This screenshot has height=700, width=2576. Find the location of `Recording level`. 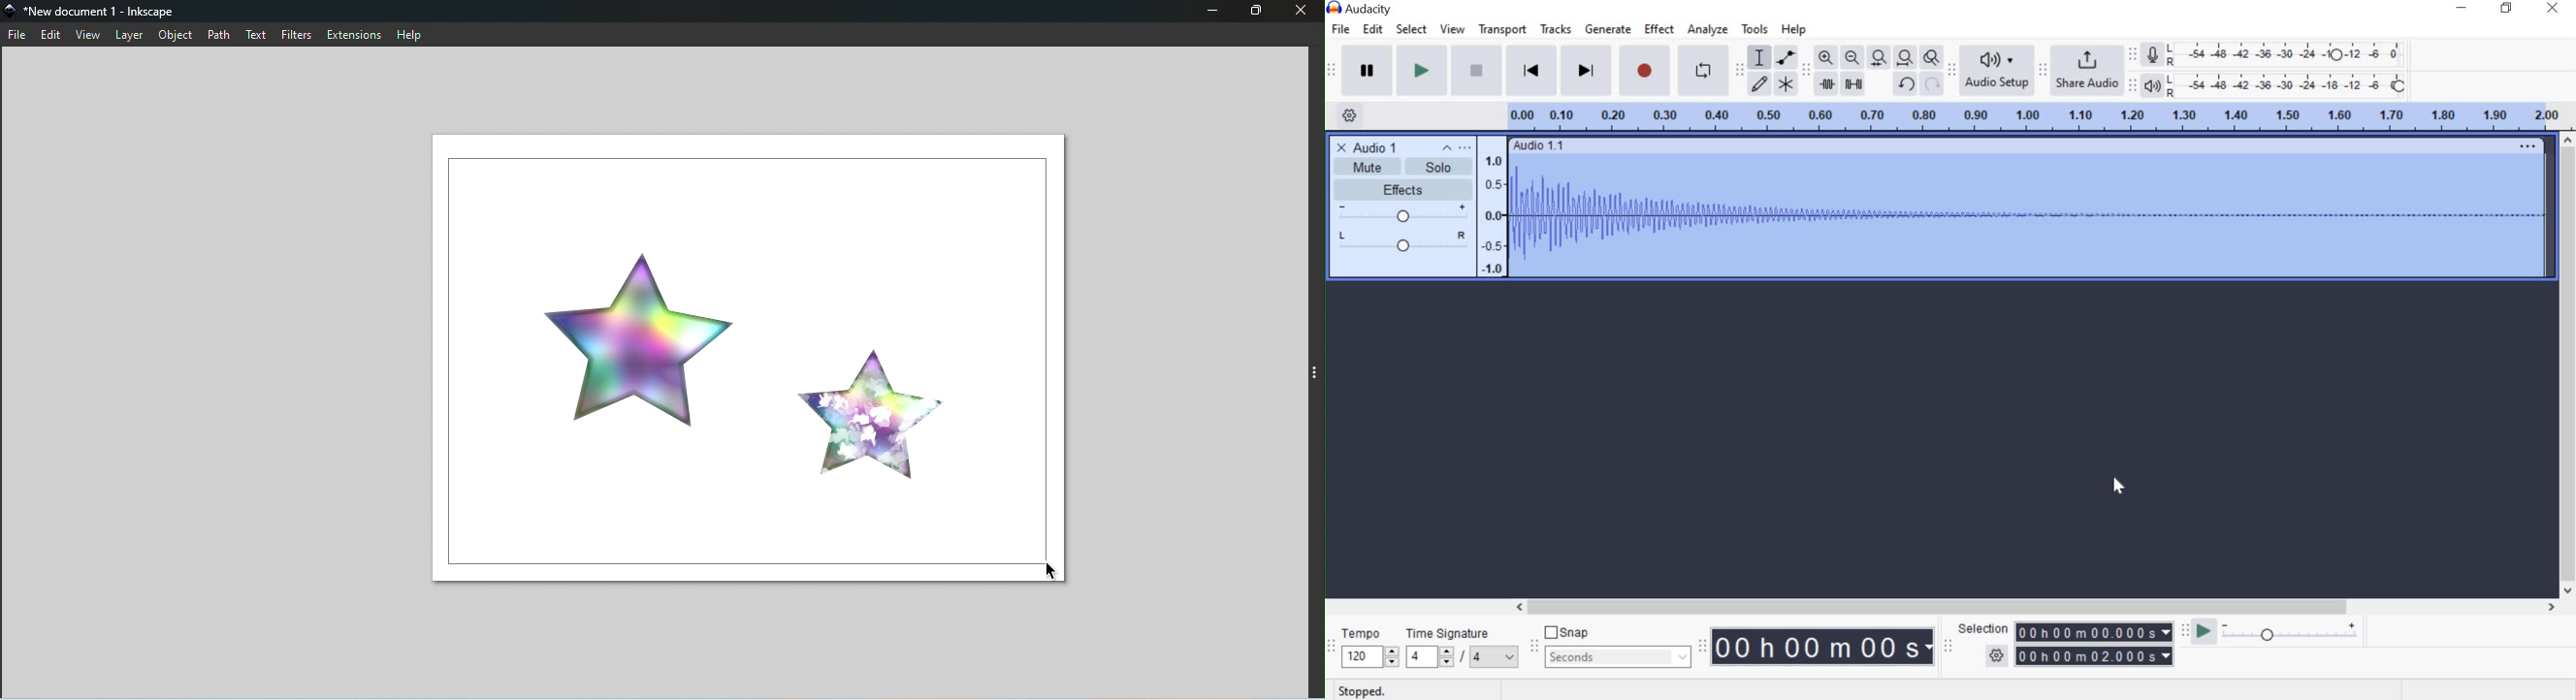

Recording level is located at coordinates (2291, 51).